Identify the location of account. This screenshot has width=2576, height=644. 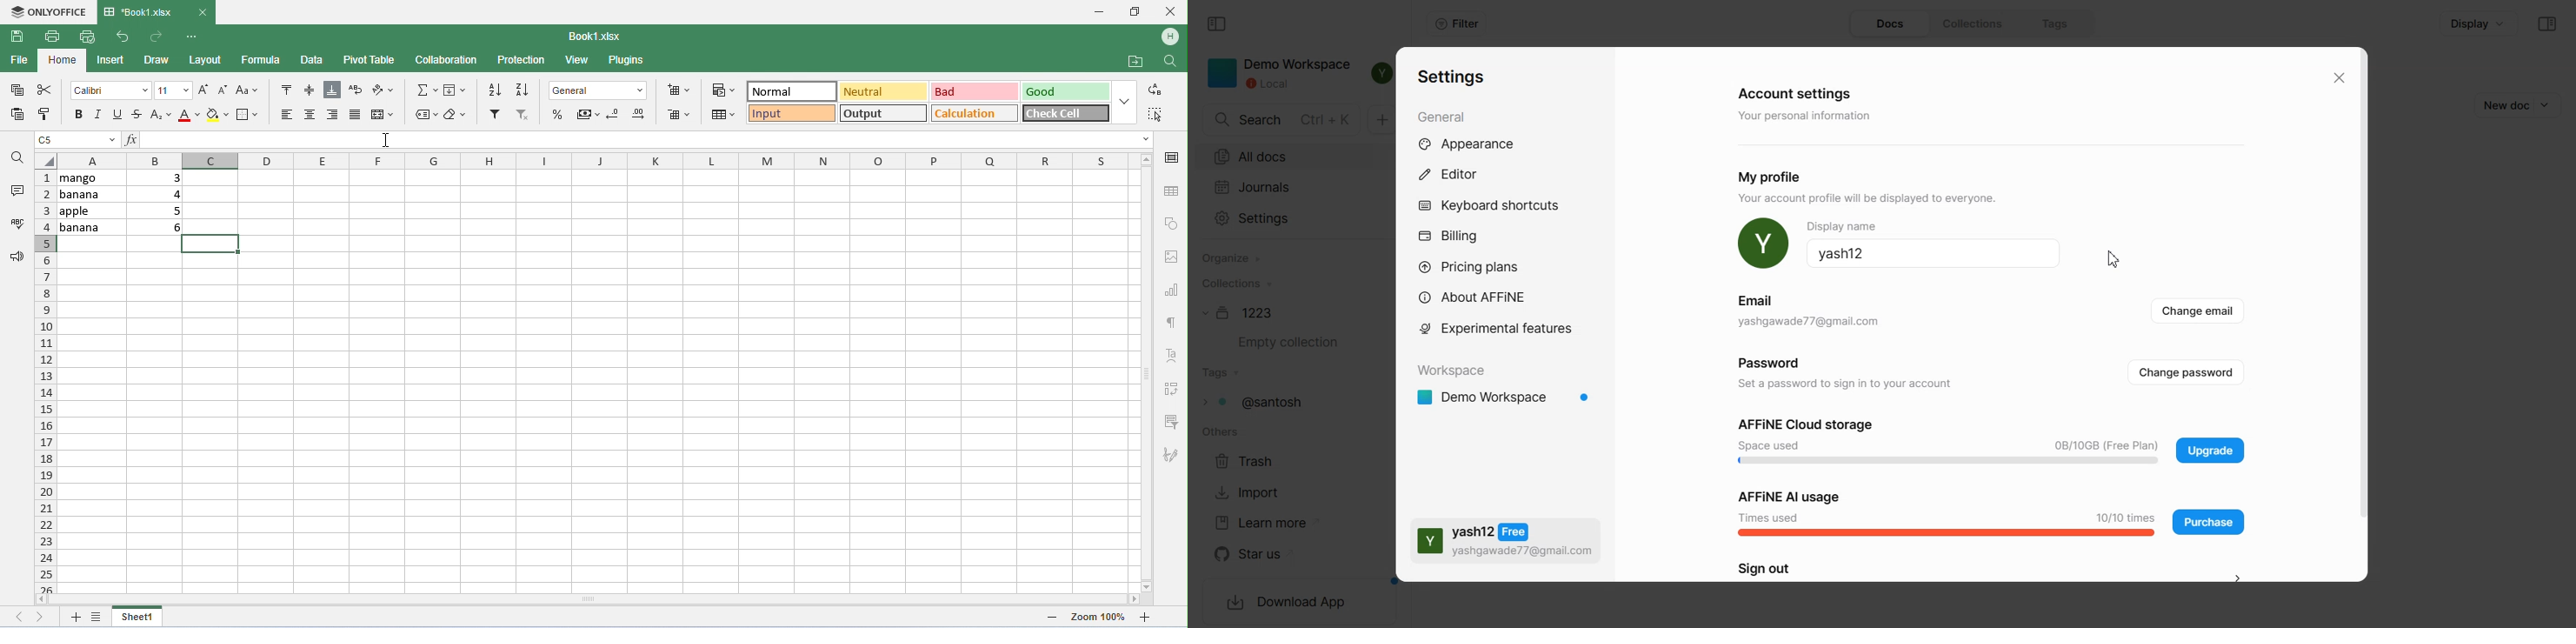
(1170, 37).